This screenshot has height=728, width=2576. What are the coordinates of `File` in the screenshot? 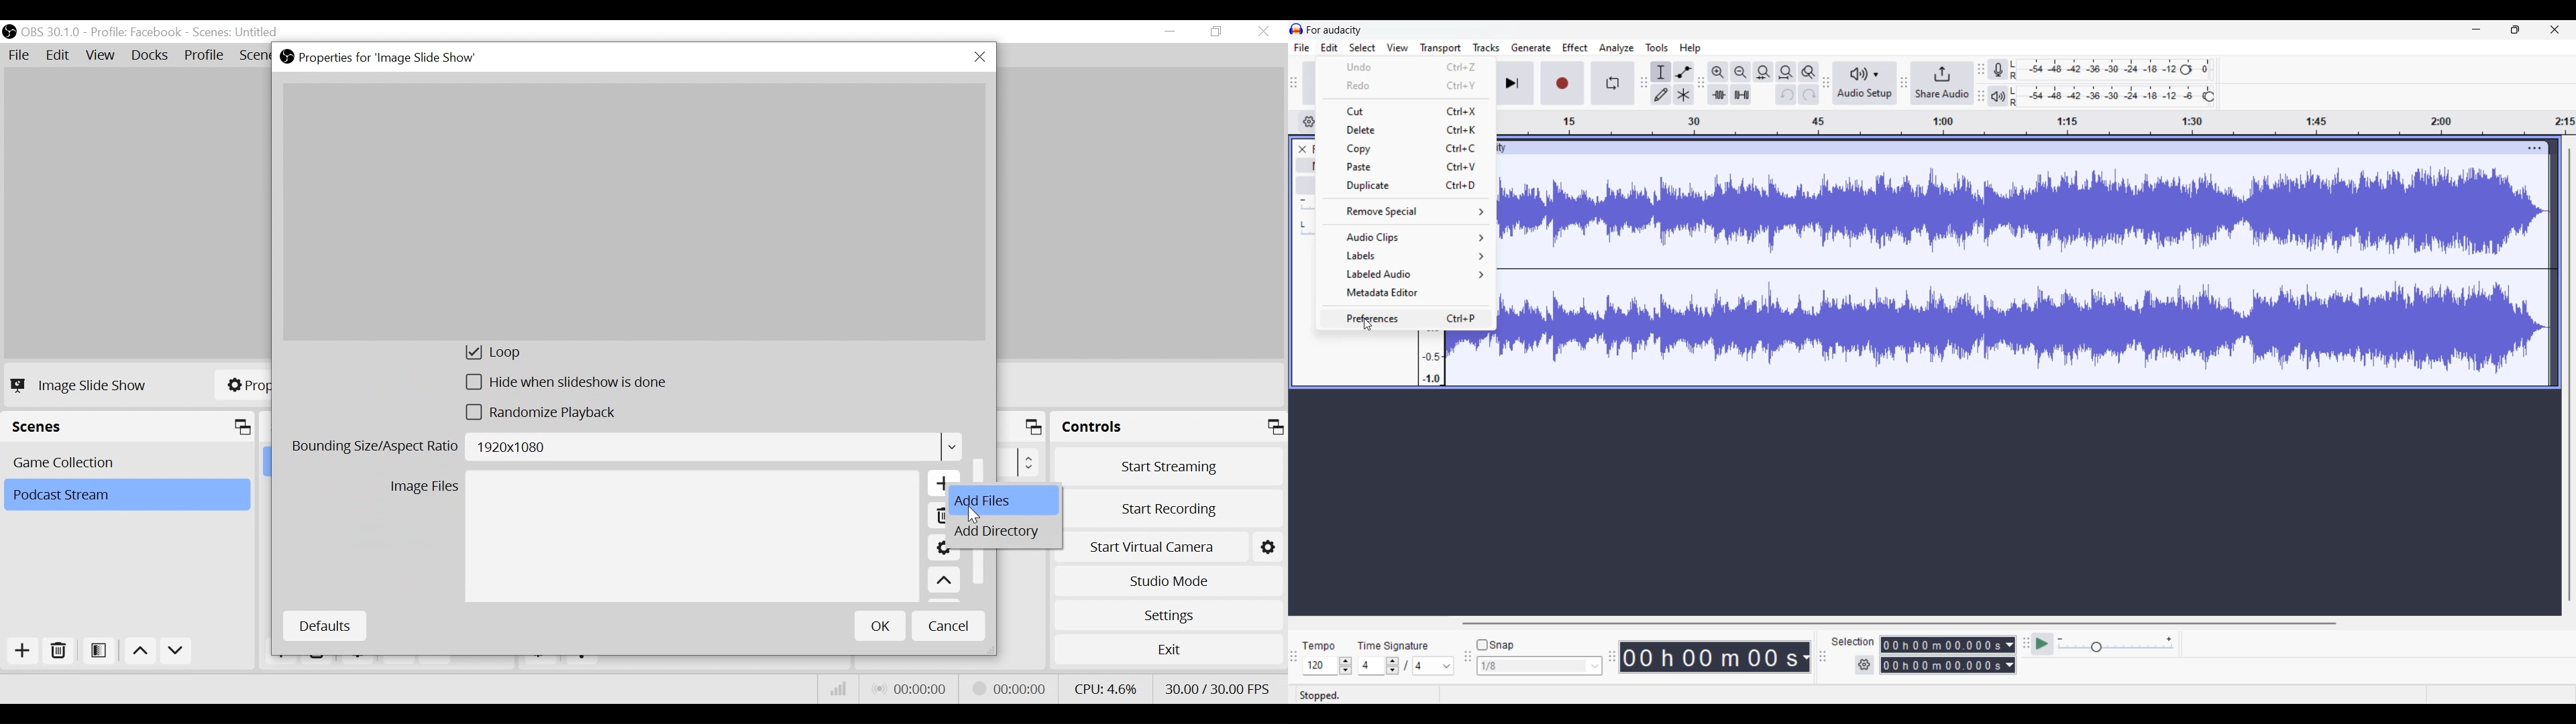 It's located at (21, 56).